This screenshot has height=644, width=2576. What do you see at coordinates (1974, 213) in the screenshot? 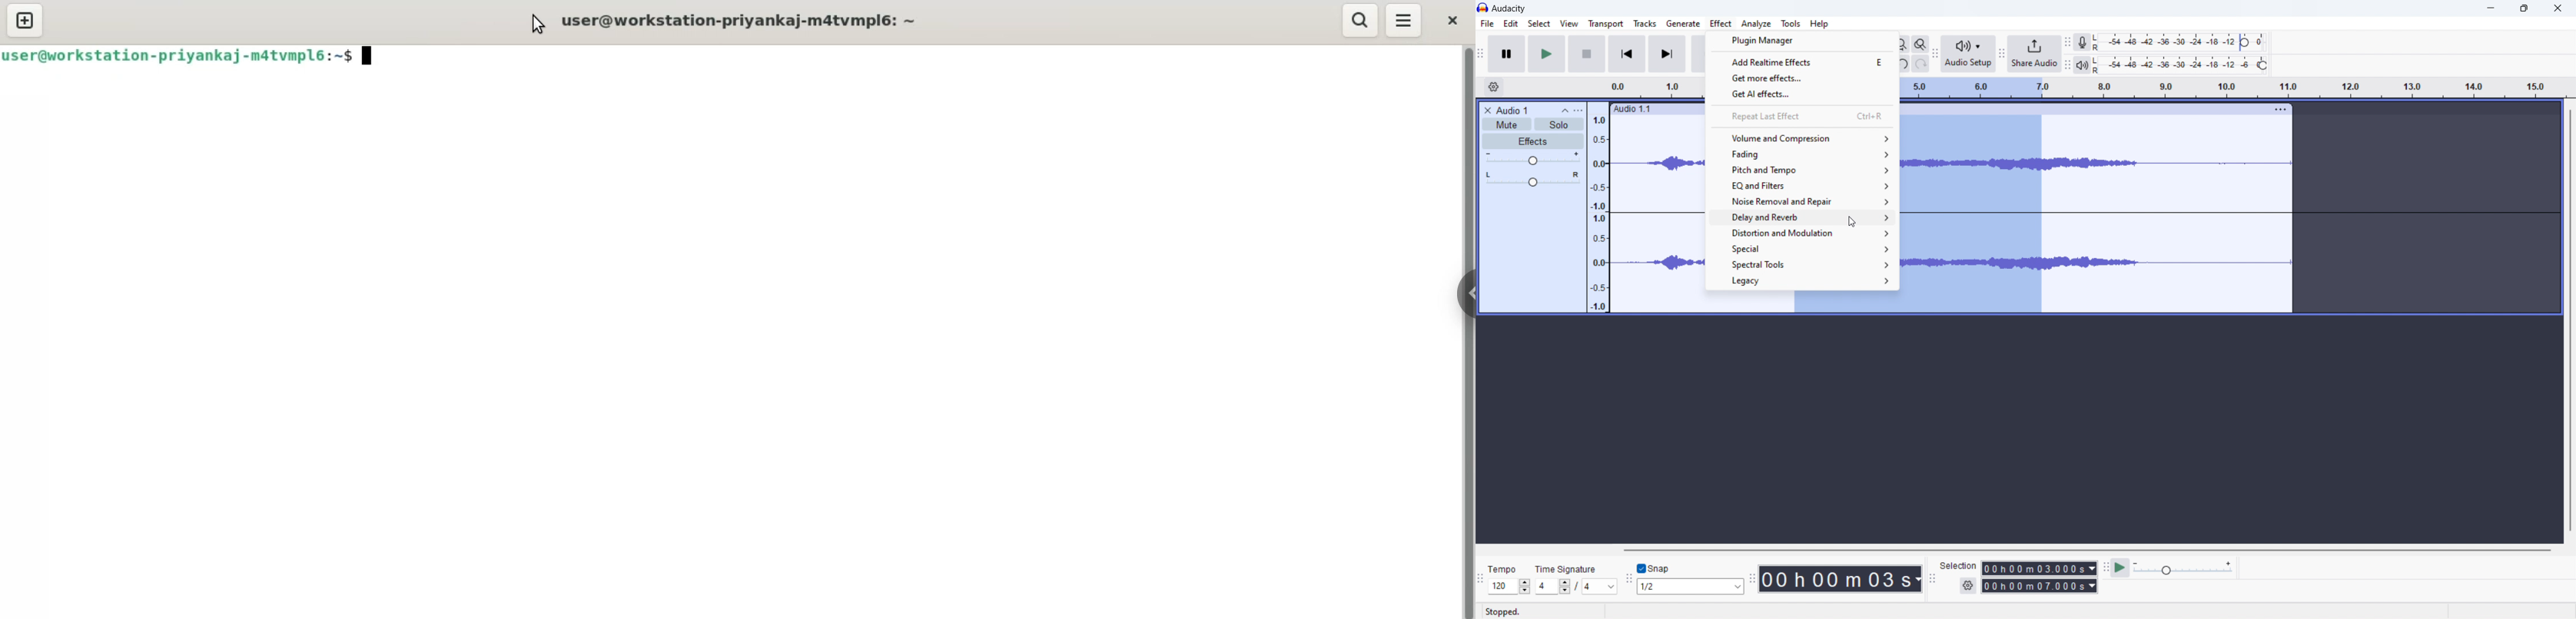
I see `selected audio section of the track` at bounding box center [1974, 213].